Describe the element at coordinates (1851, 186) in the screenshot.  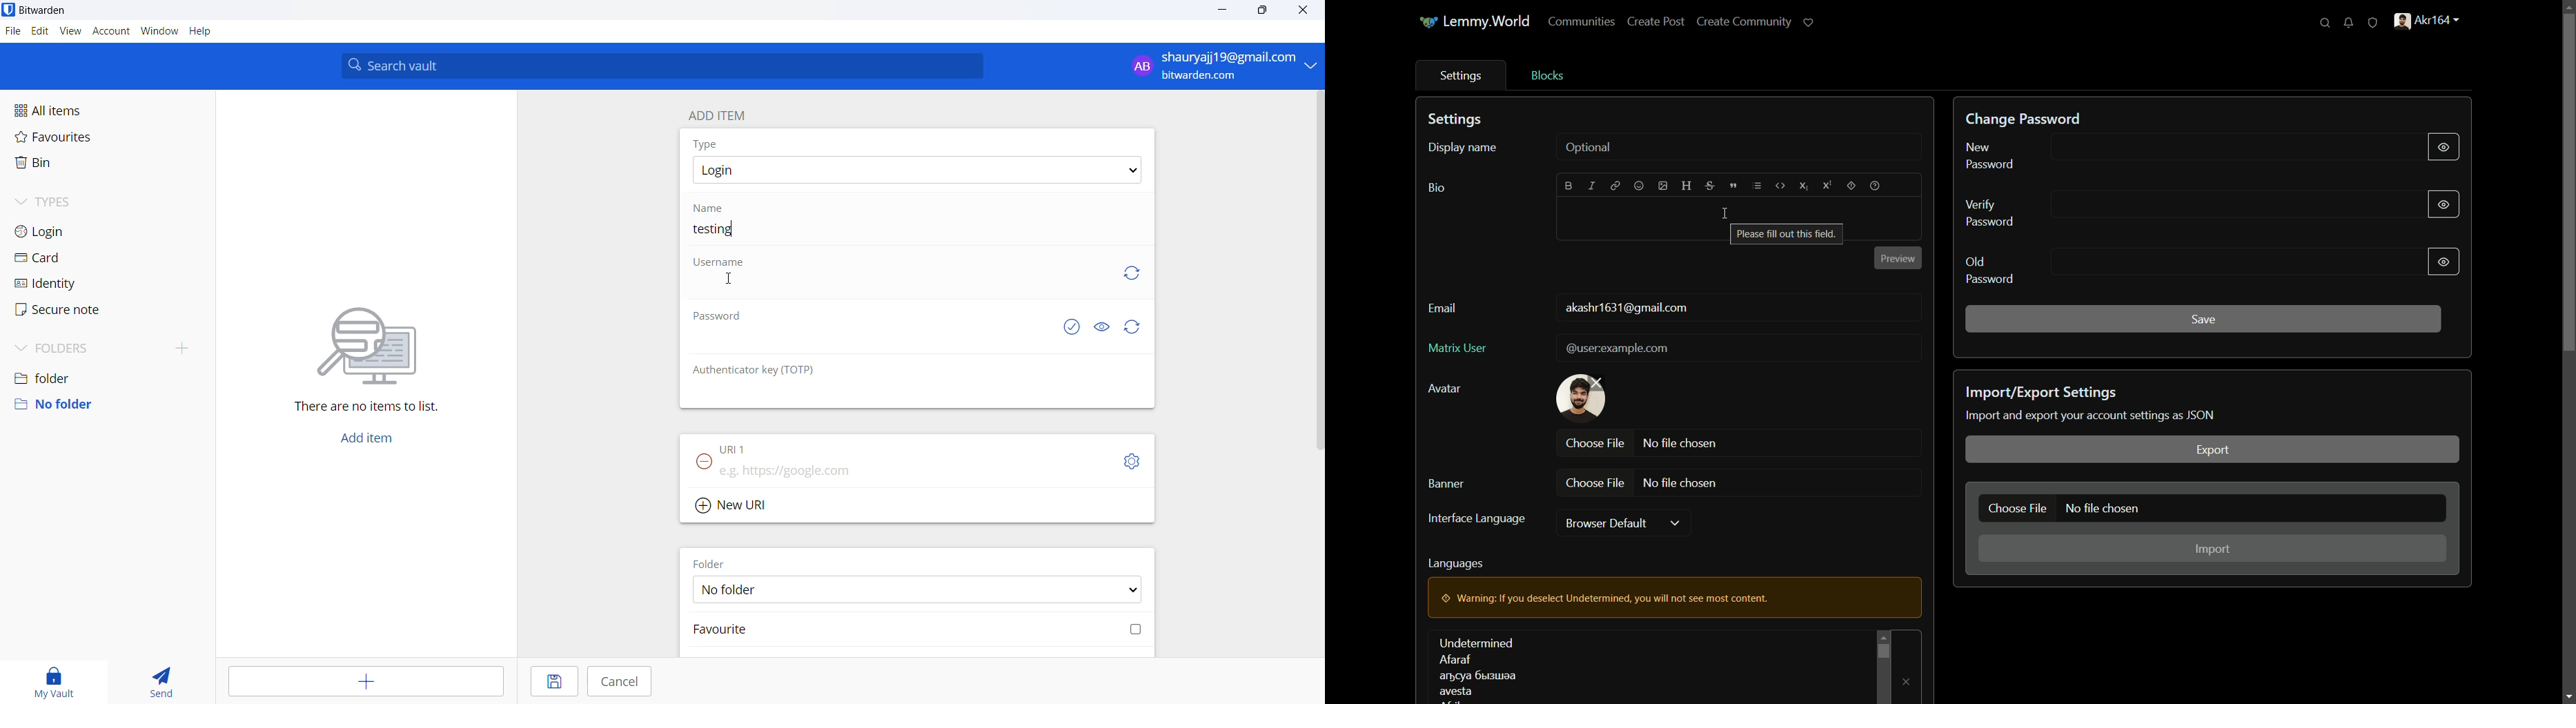
I see `spoiler` at that location.